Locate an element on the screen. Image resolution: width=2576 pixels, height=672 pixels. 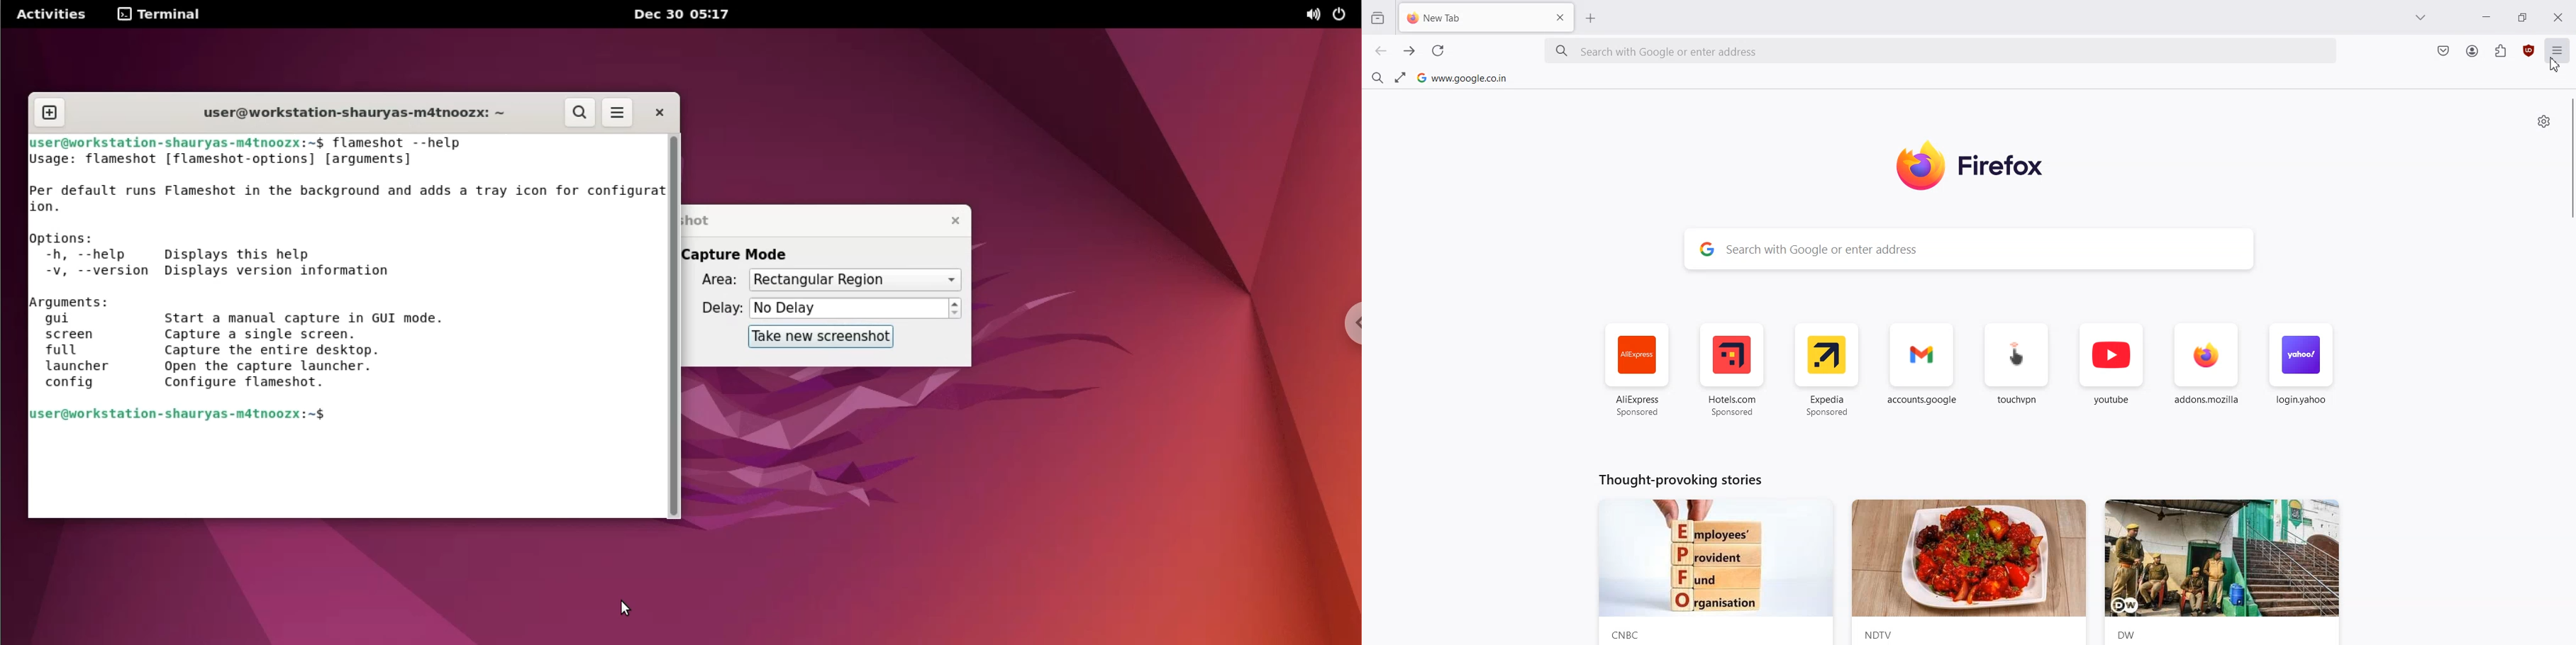
gui is located at coordinates (86, 320).